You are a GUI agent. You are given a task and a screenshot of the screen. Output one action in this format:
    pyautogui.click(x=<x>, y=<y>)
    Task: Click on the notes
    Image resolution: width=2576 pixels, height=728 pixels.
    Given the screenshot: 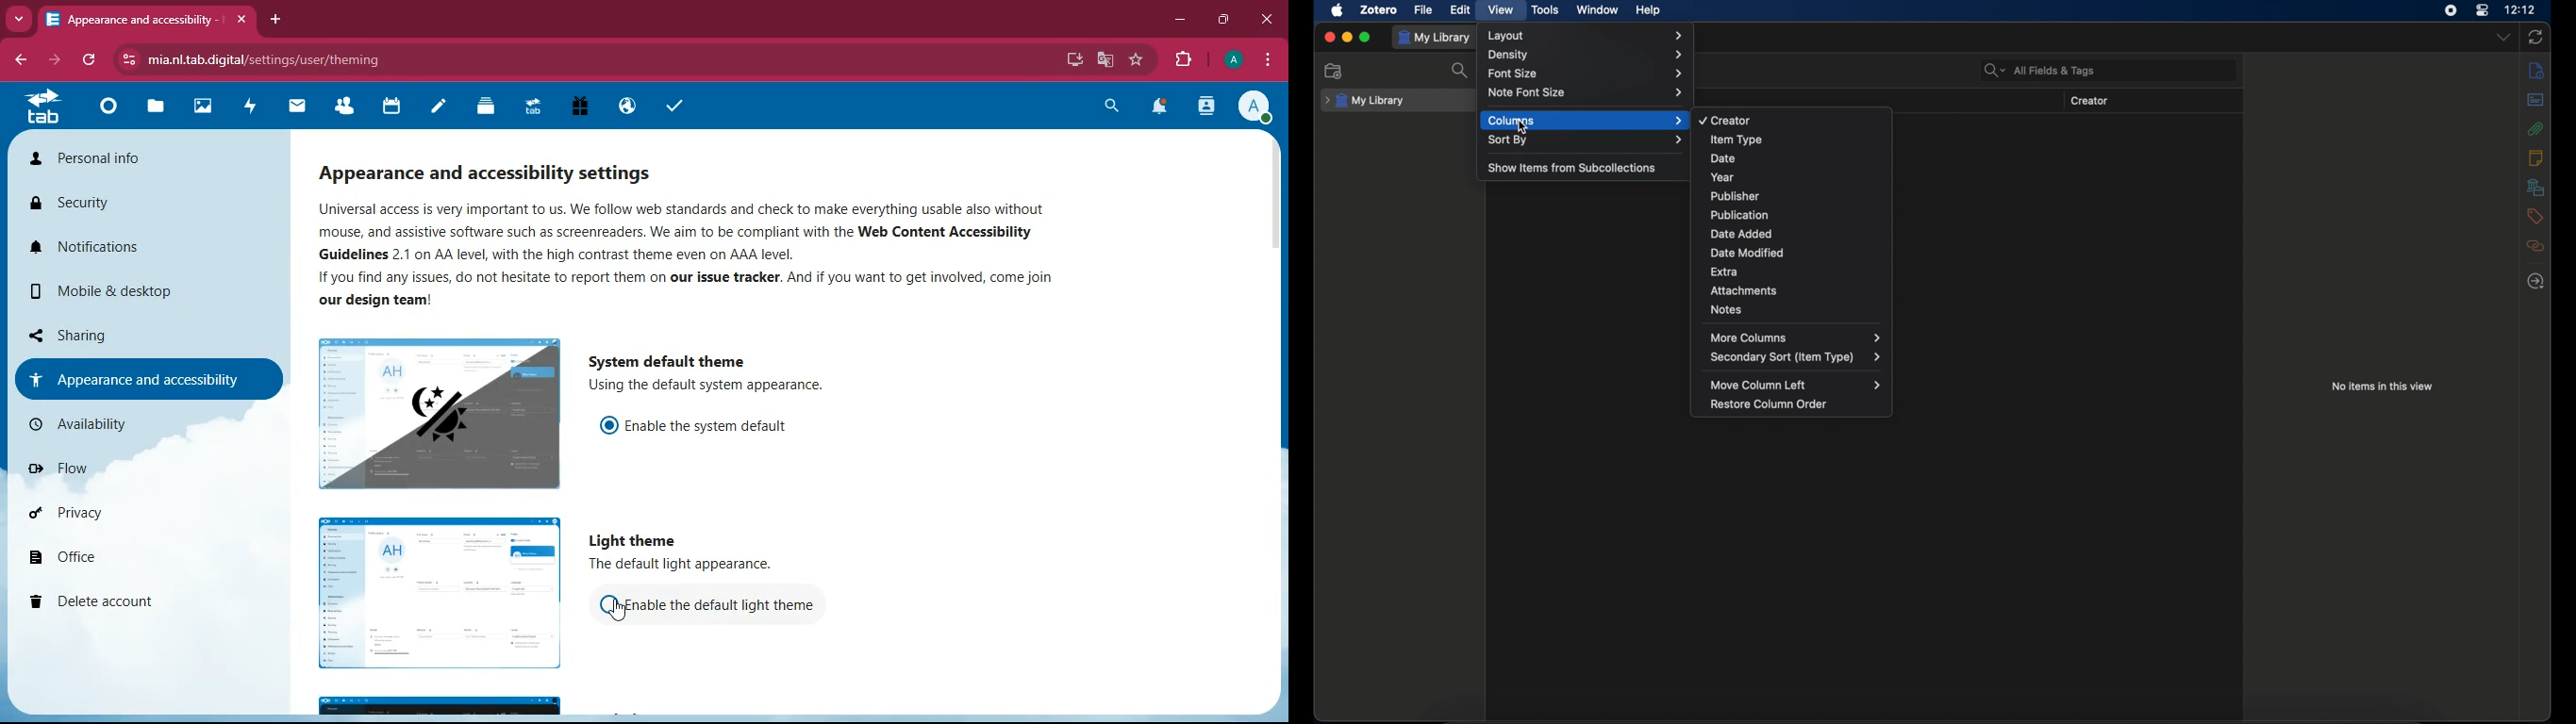 What is the action you would take?
    pyautogui.click(x=434, y=108)
    